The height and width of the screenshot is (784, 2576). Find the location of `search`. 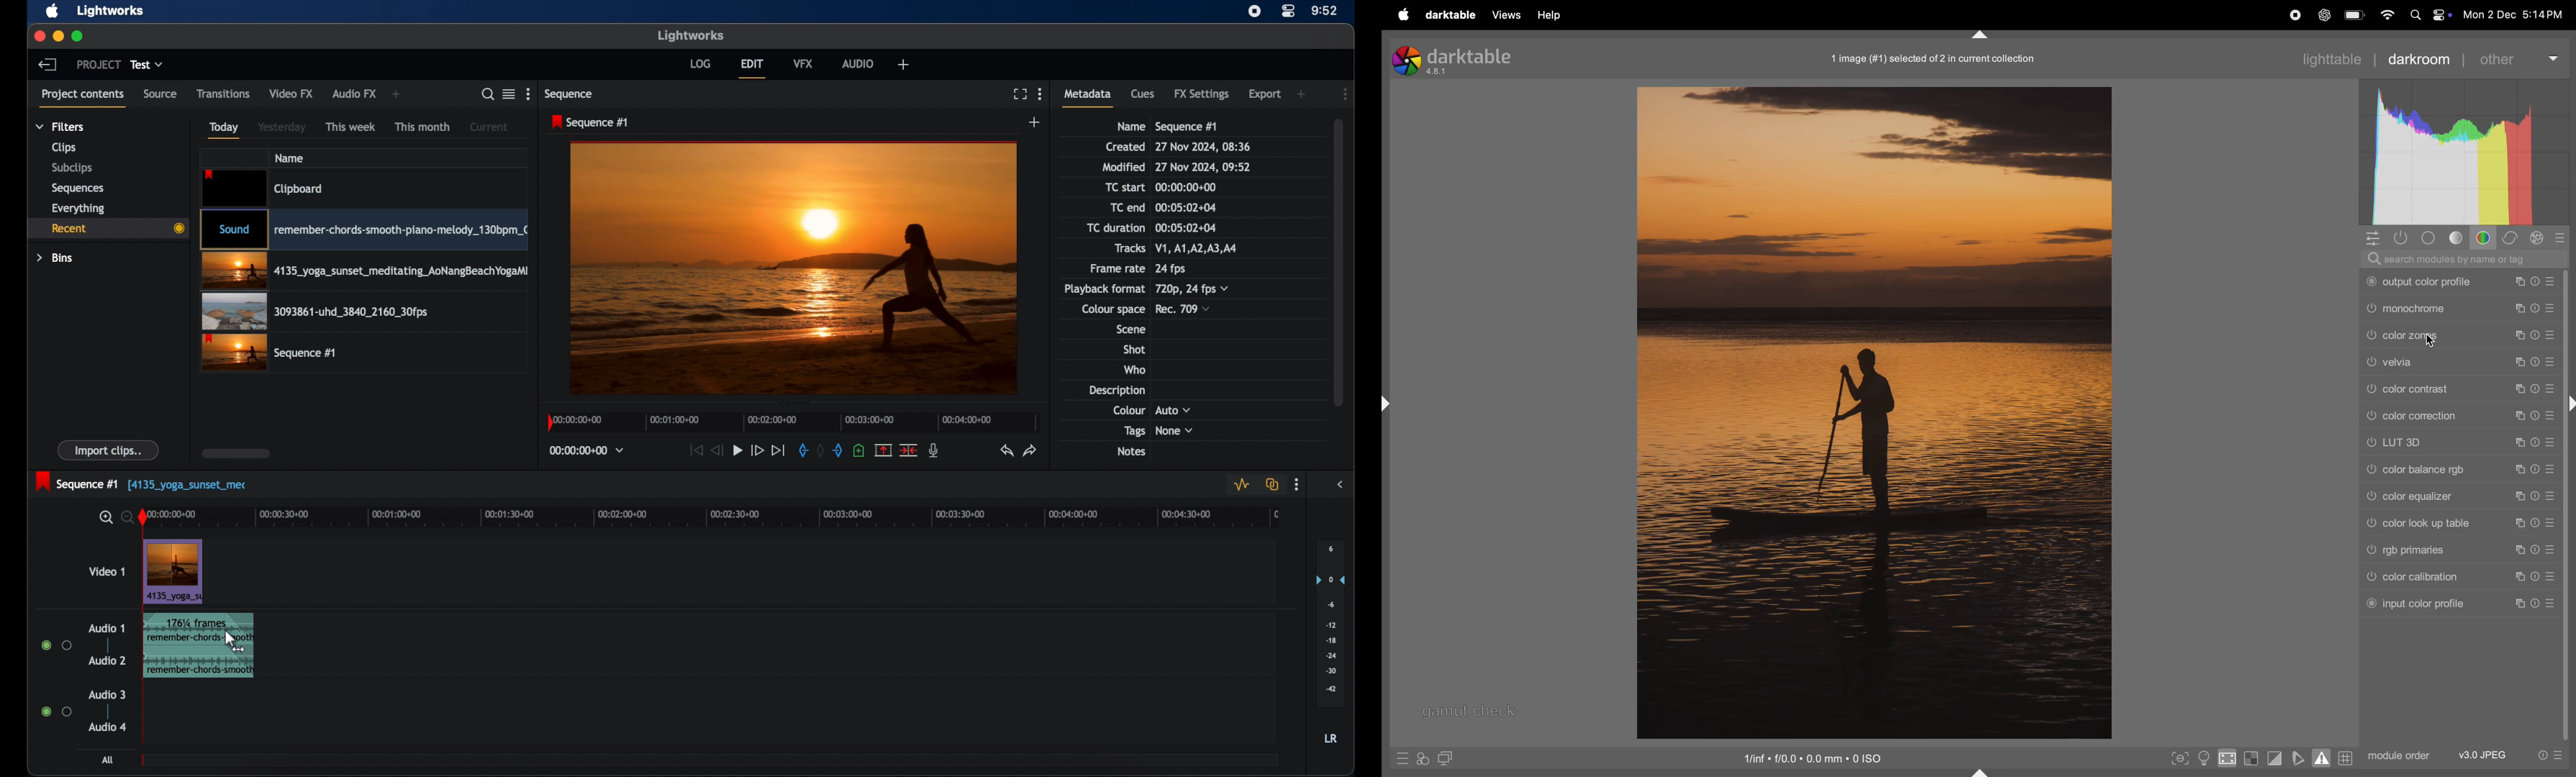

search is located at coordinates (487, 94).